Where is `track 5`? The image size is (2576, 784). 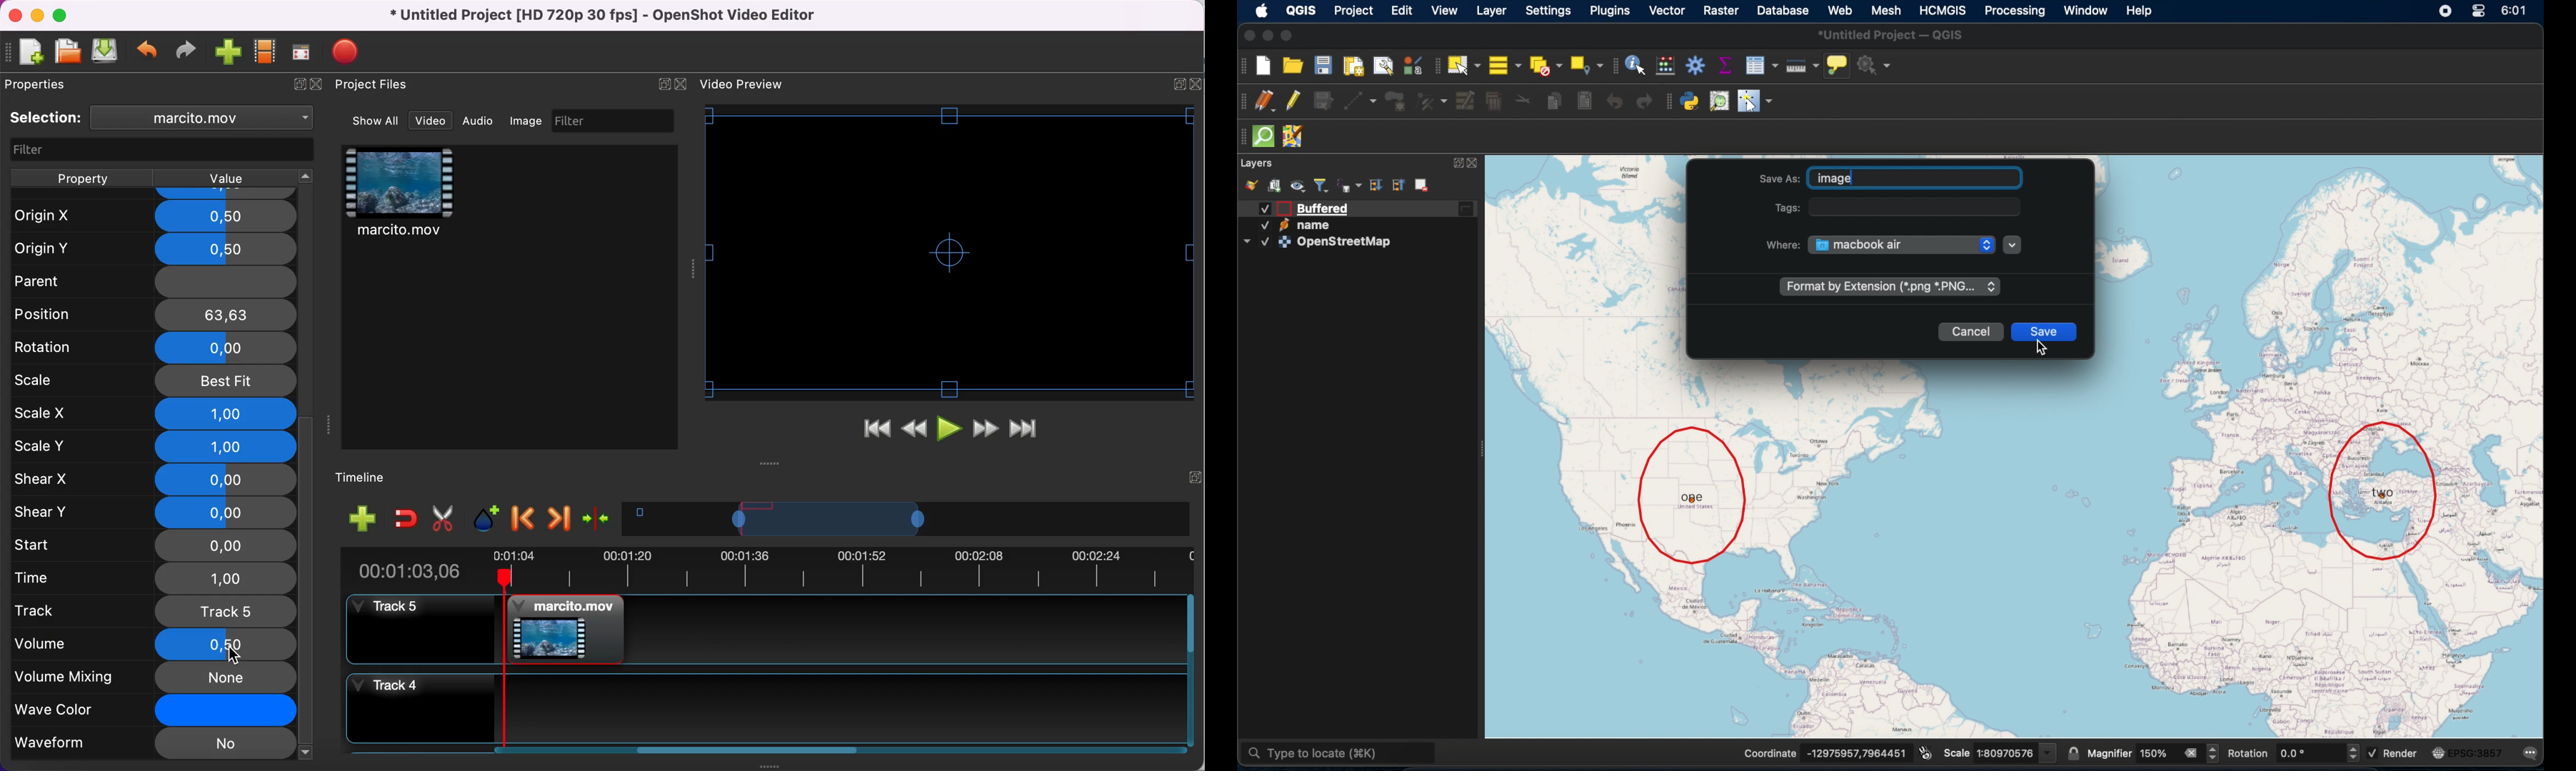 track 5 is located at coordinates (765, 629).